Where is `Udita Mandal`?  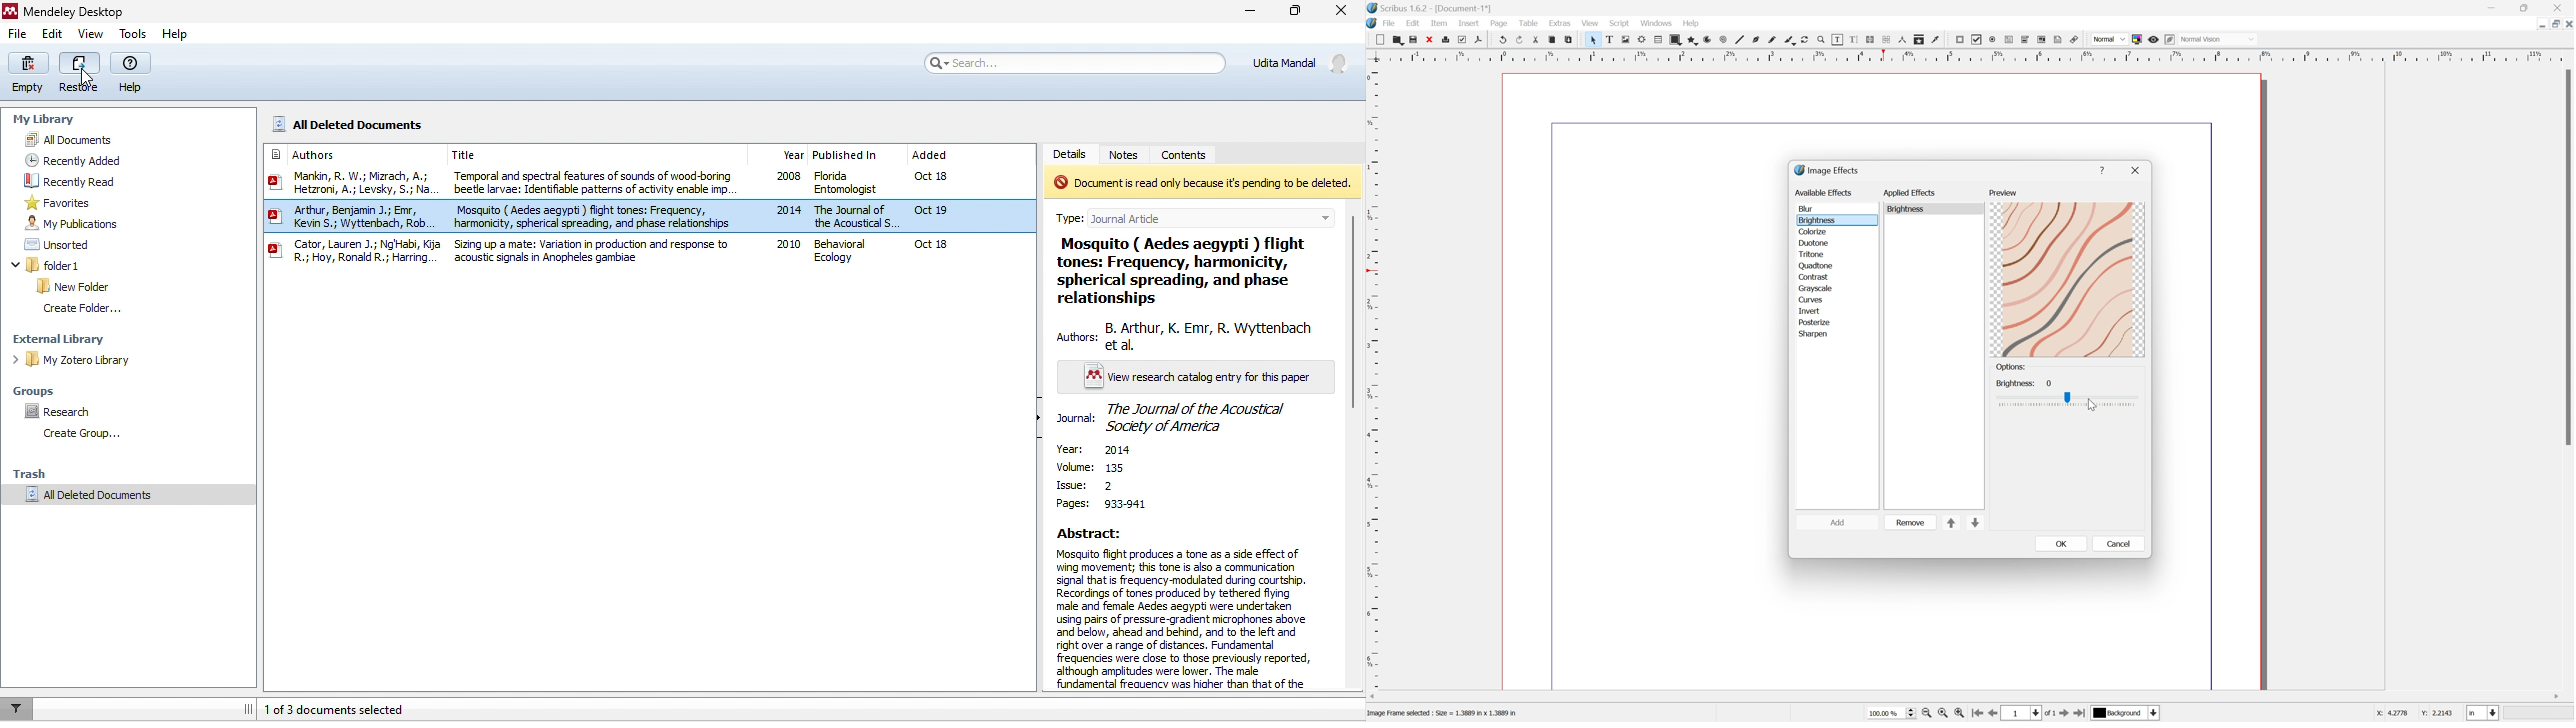
Udita Mandal is located at coordinates (1304, 61).